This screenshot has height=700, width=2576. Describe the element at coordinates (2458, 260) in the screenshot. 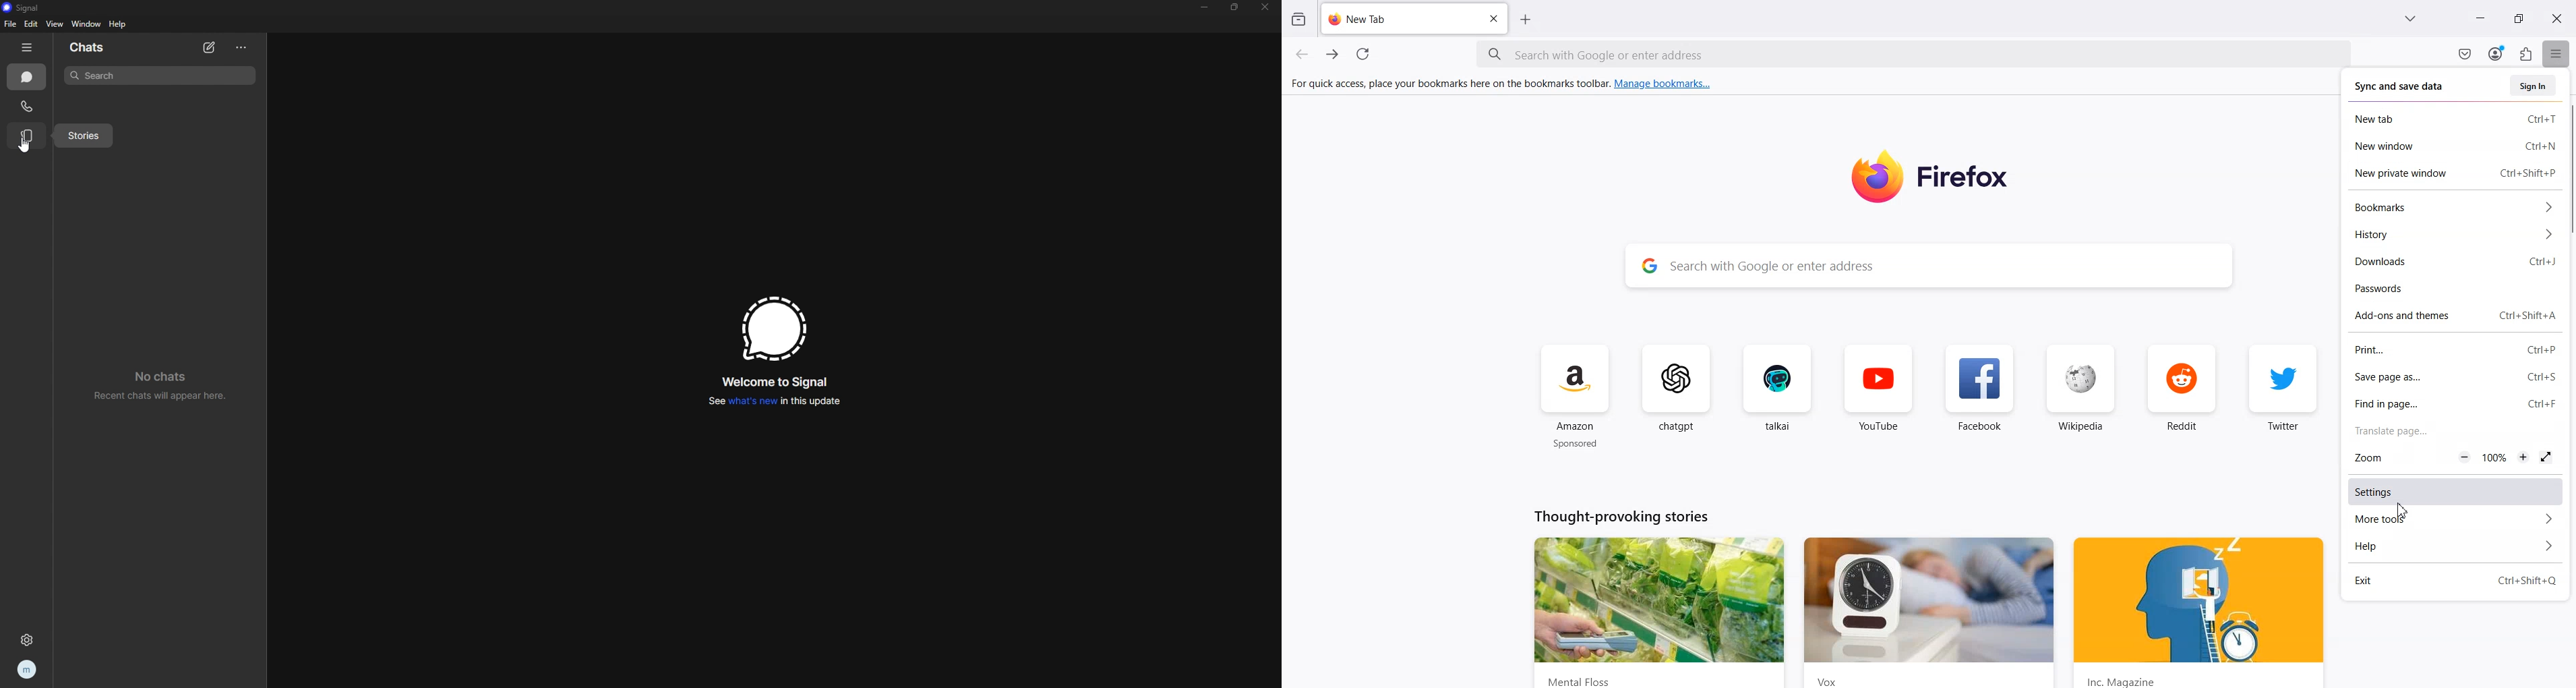

I see `Downloads Ctrl+)` at that location.